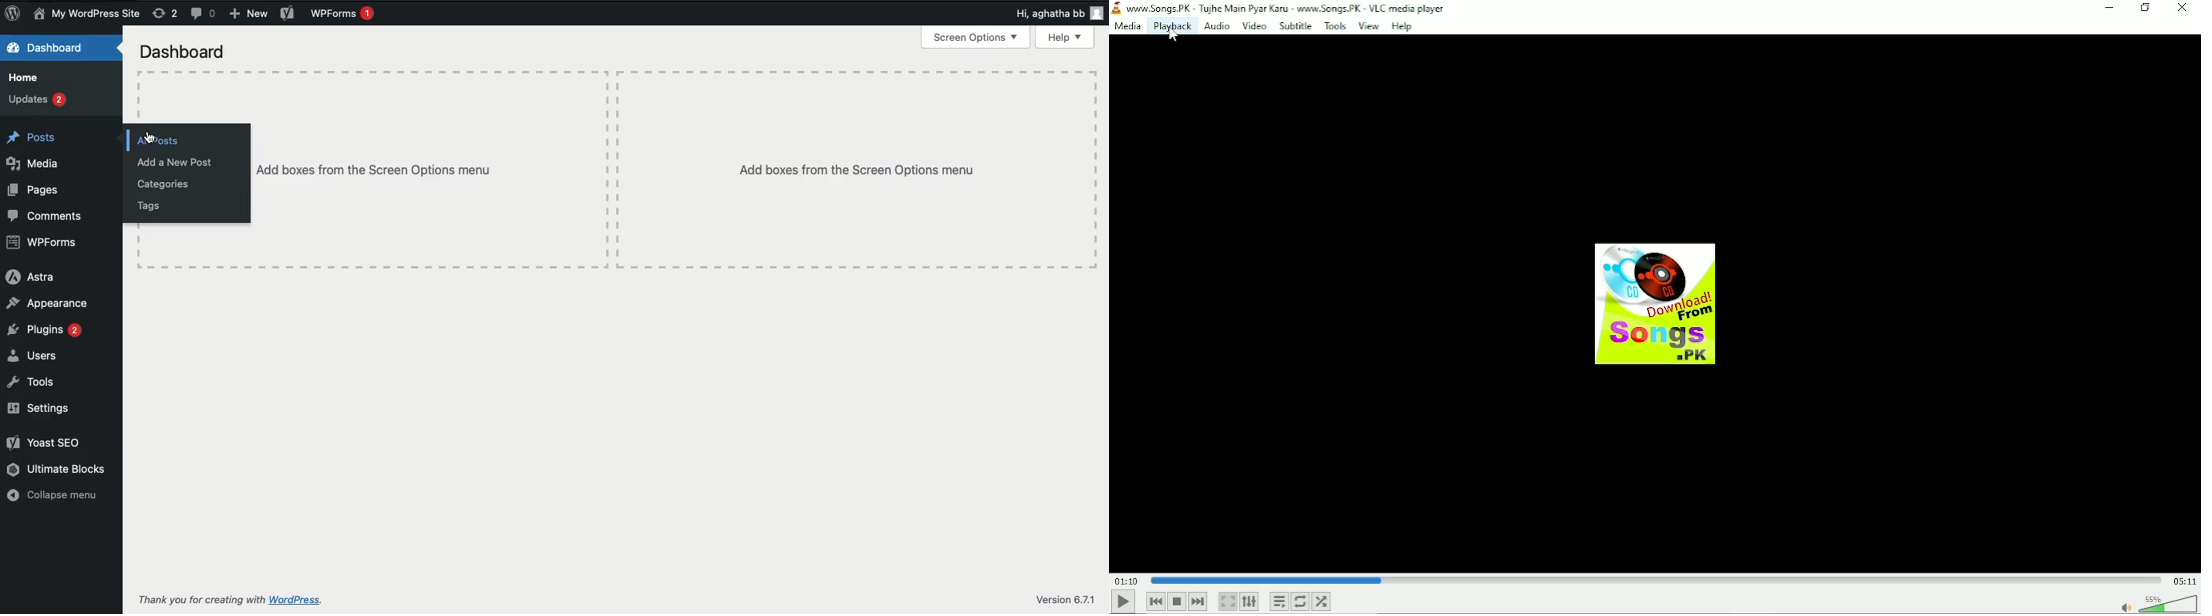 Image resolution: width=2212 pixels, height=616 pixels. Describe the element at coordinates (166, 13) in the screenshot. I see `Revisions` at that location.